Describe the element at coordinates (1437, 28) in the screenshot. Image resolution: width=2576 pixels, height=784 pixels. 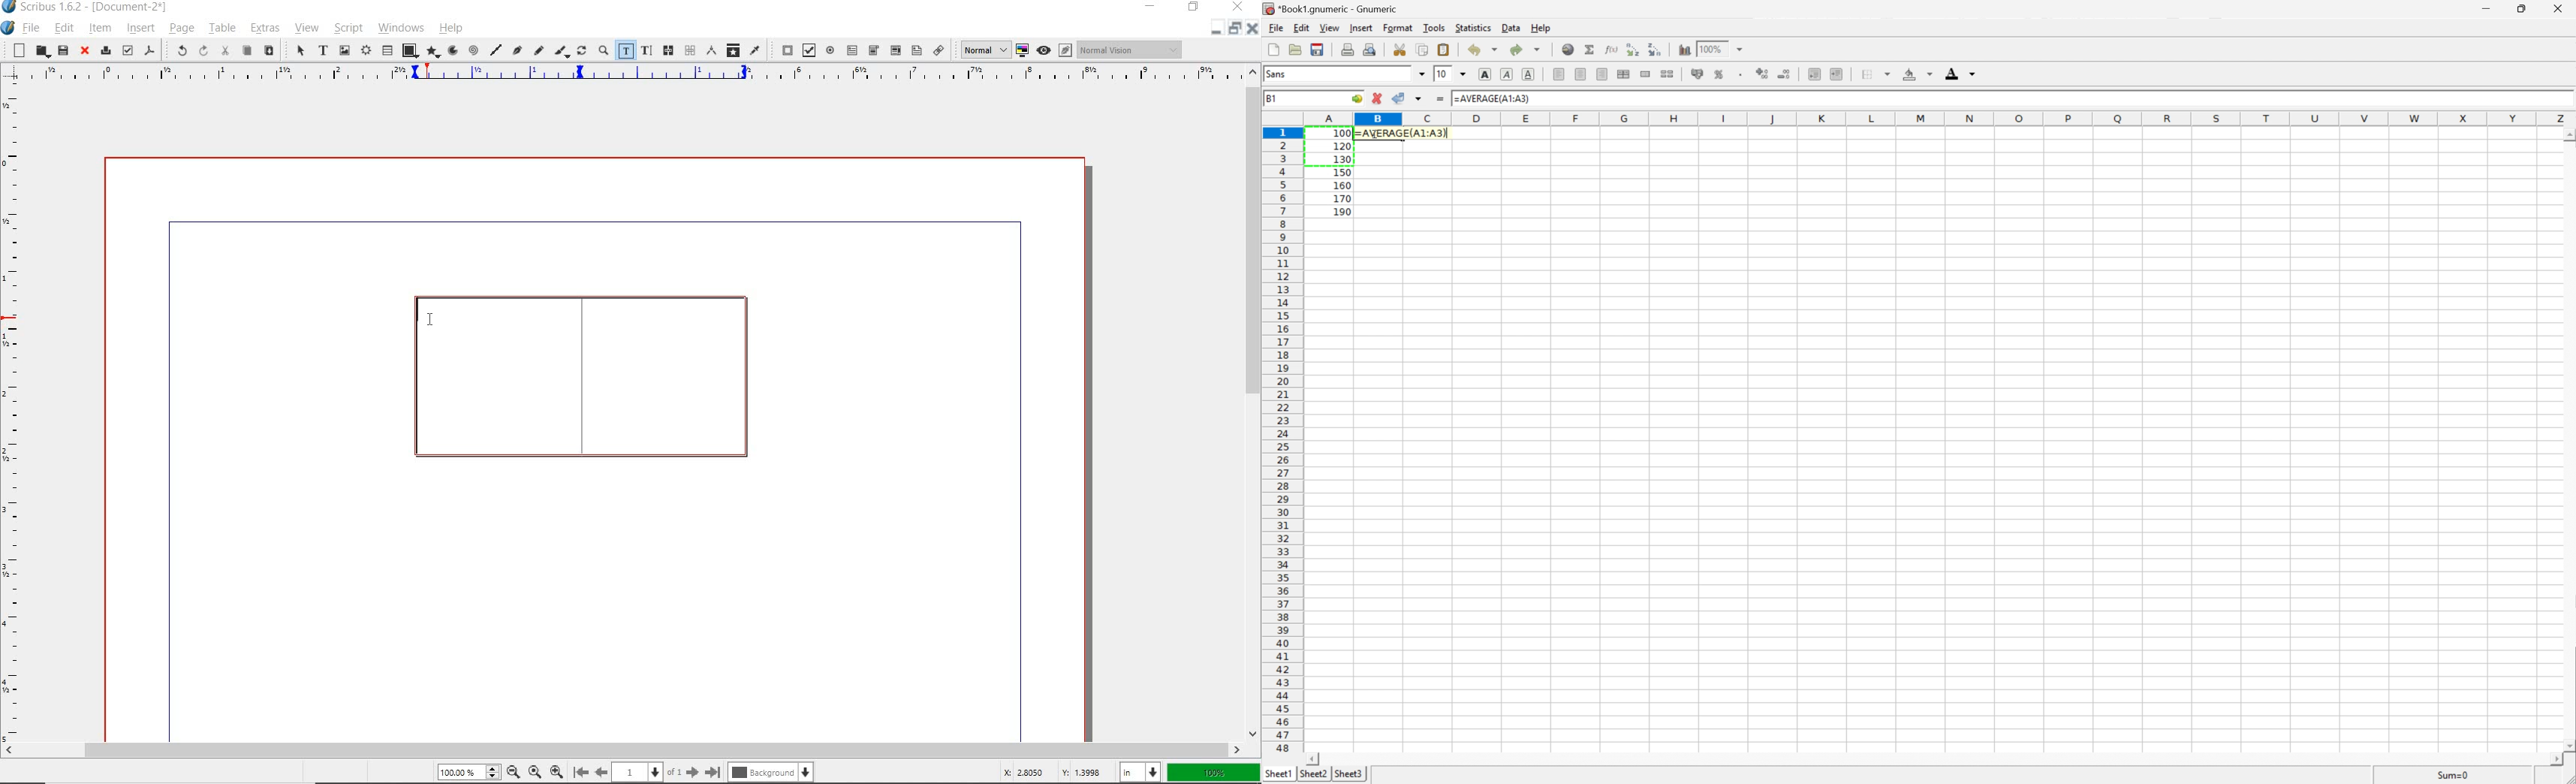
I see `Tools` at that location.